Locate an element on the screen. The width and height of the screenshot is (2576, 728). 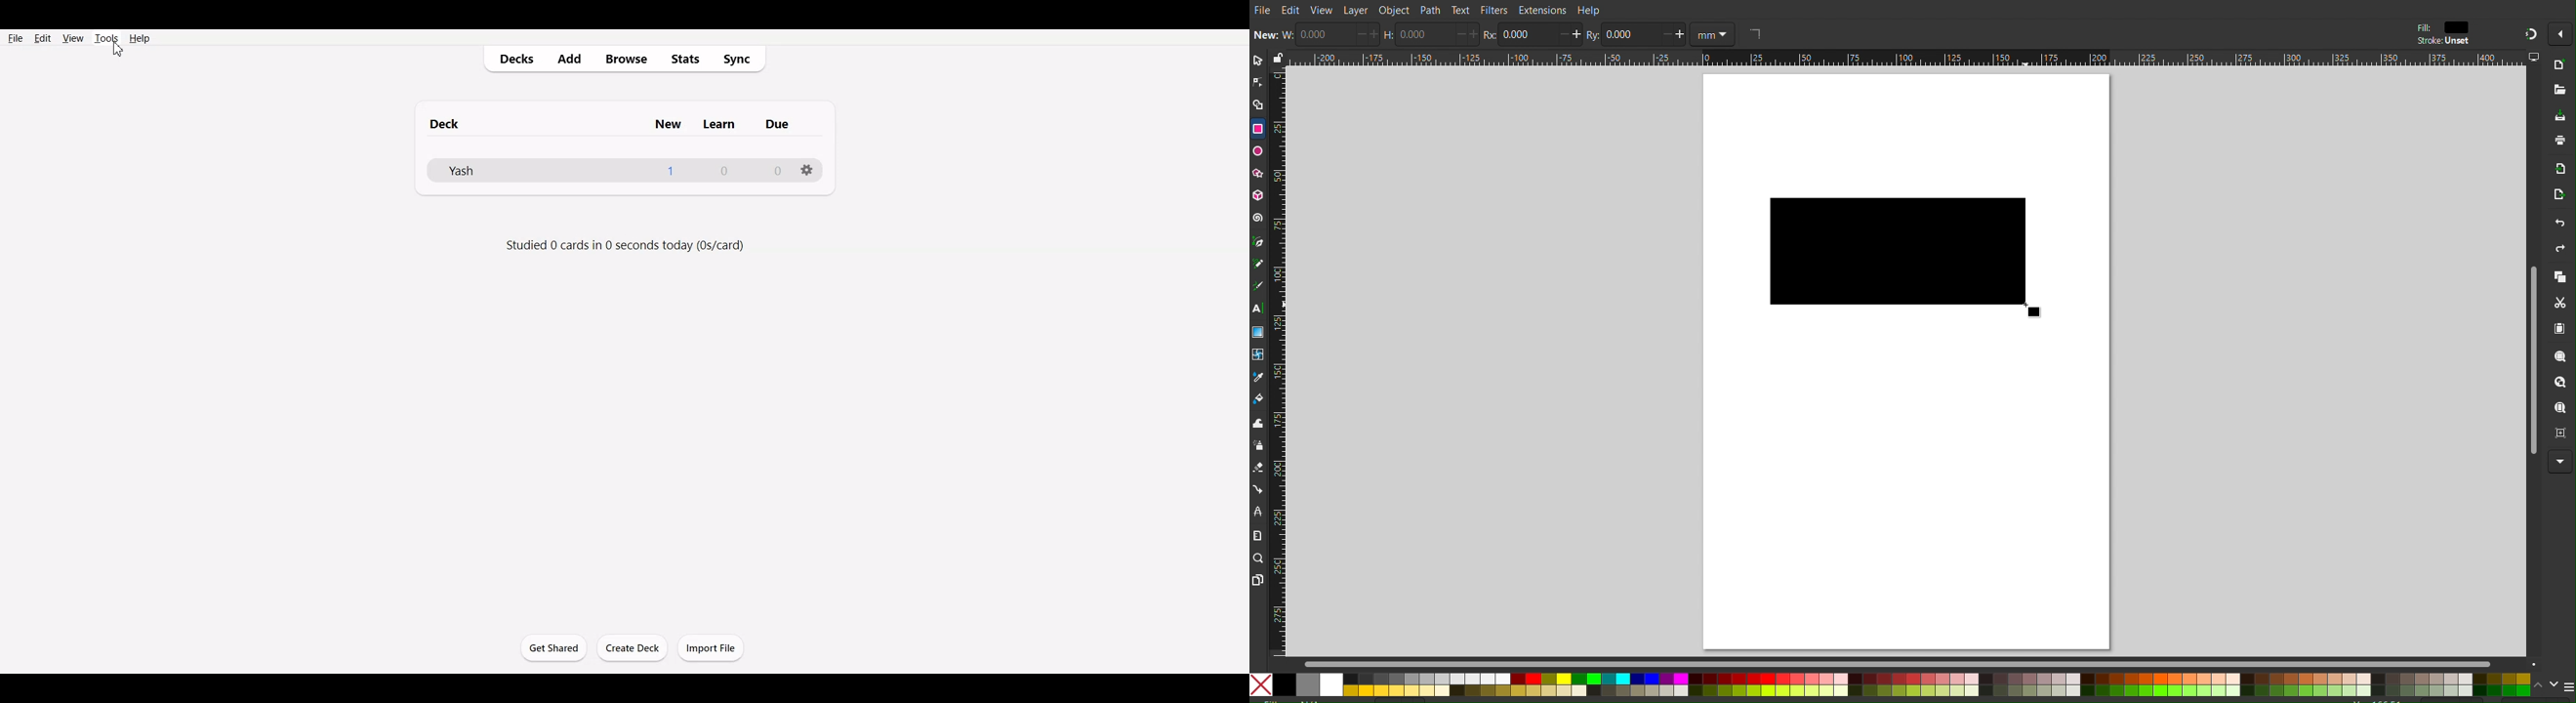
0.000 is located at coordinates (1527, 36).